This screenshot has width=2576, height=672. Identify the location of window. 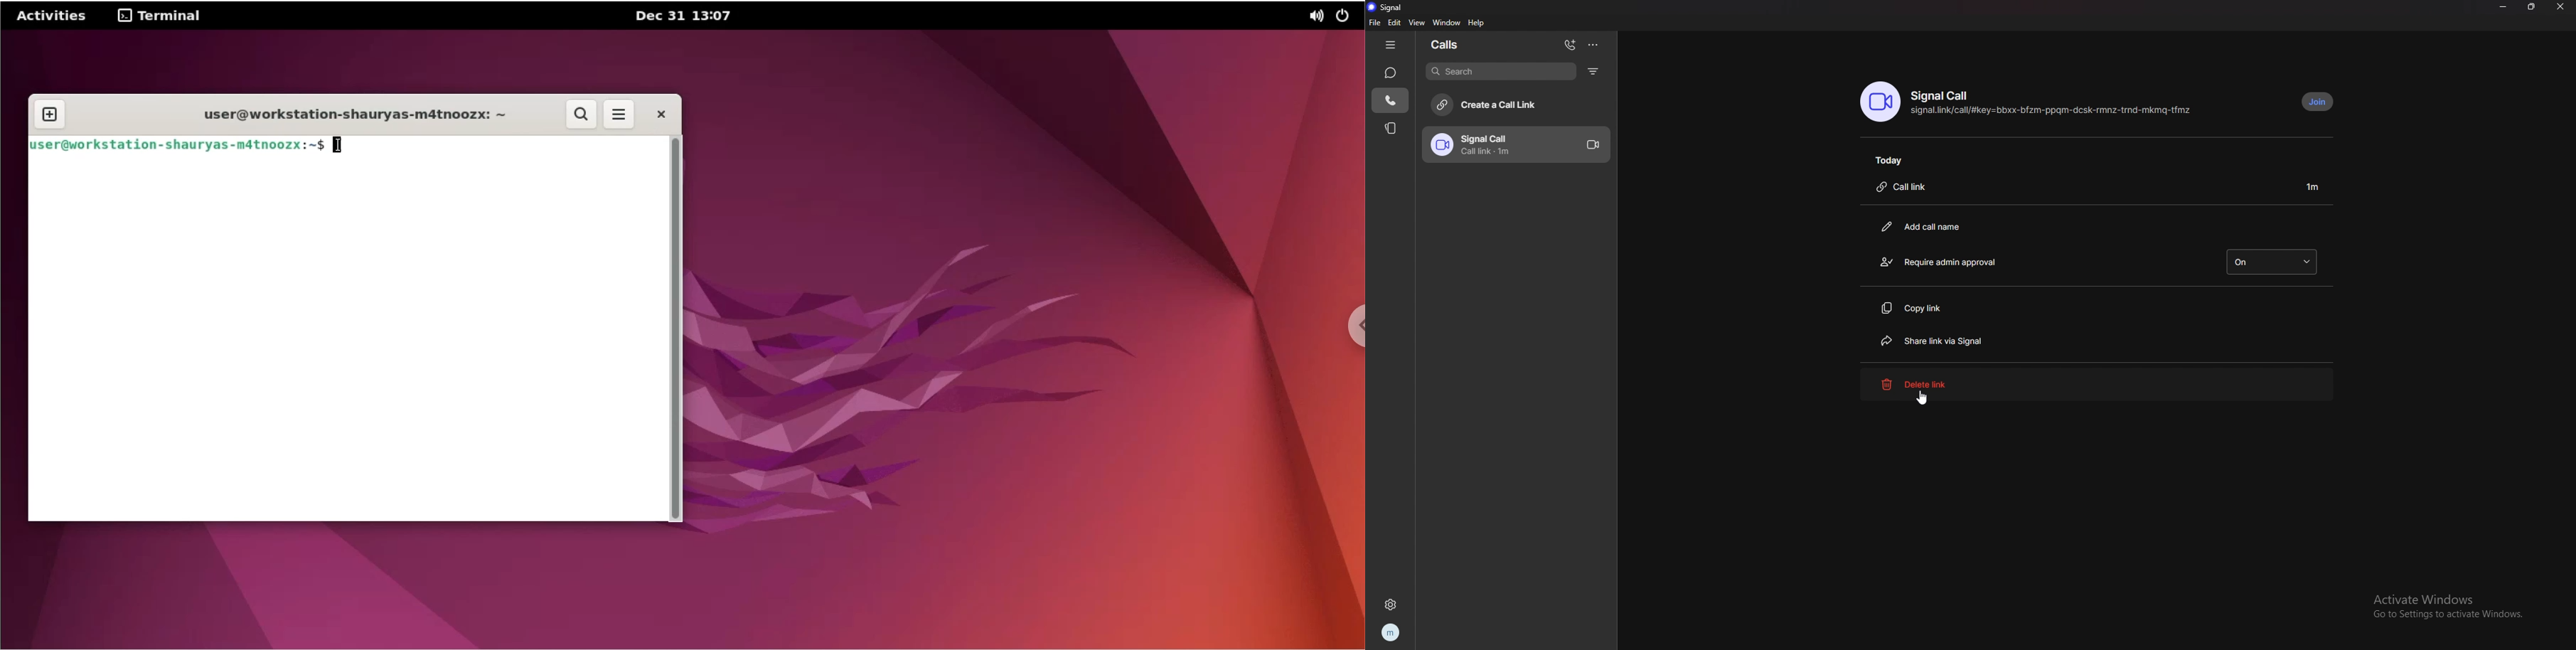
(1447, 22).